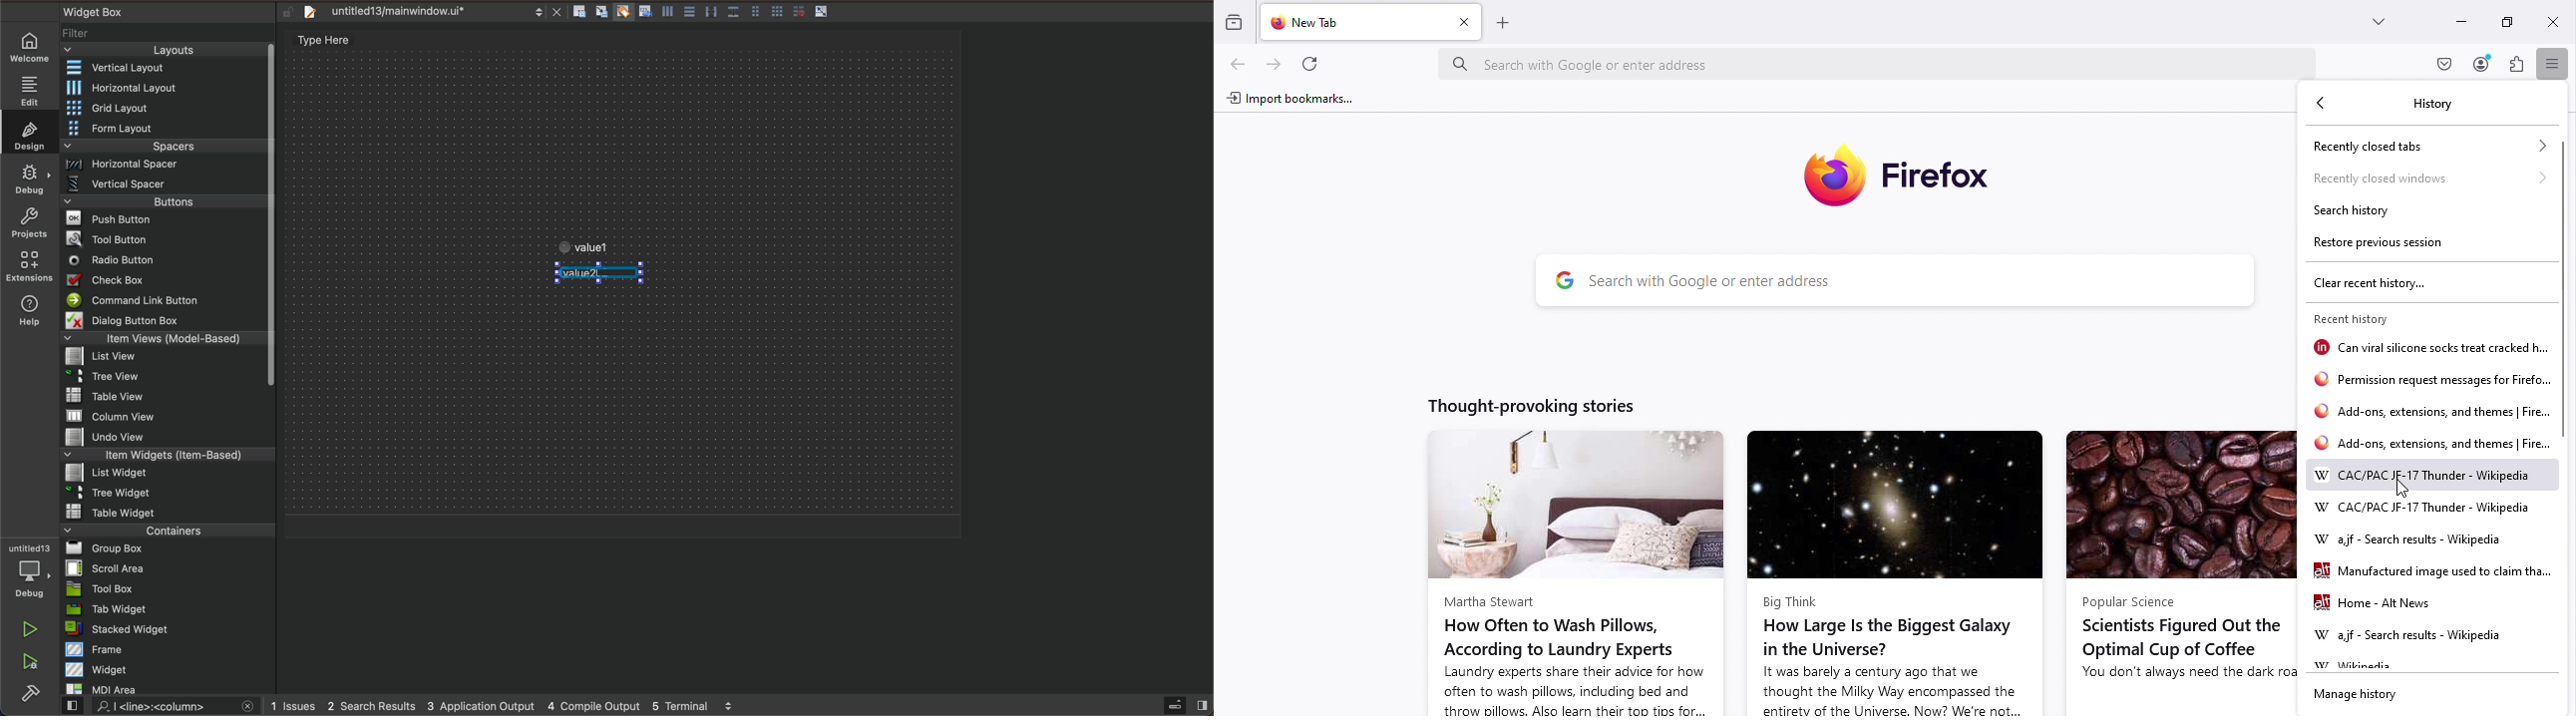 This screenshot has height=728, width=2576. What do you see at coordinates (2507, 22) in the screenshot?
I see `Maximize` at bounding box center [2507, 22].